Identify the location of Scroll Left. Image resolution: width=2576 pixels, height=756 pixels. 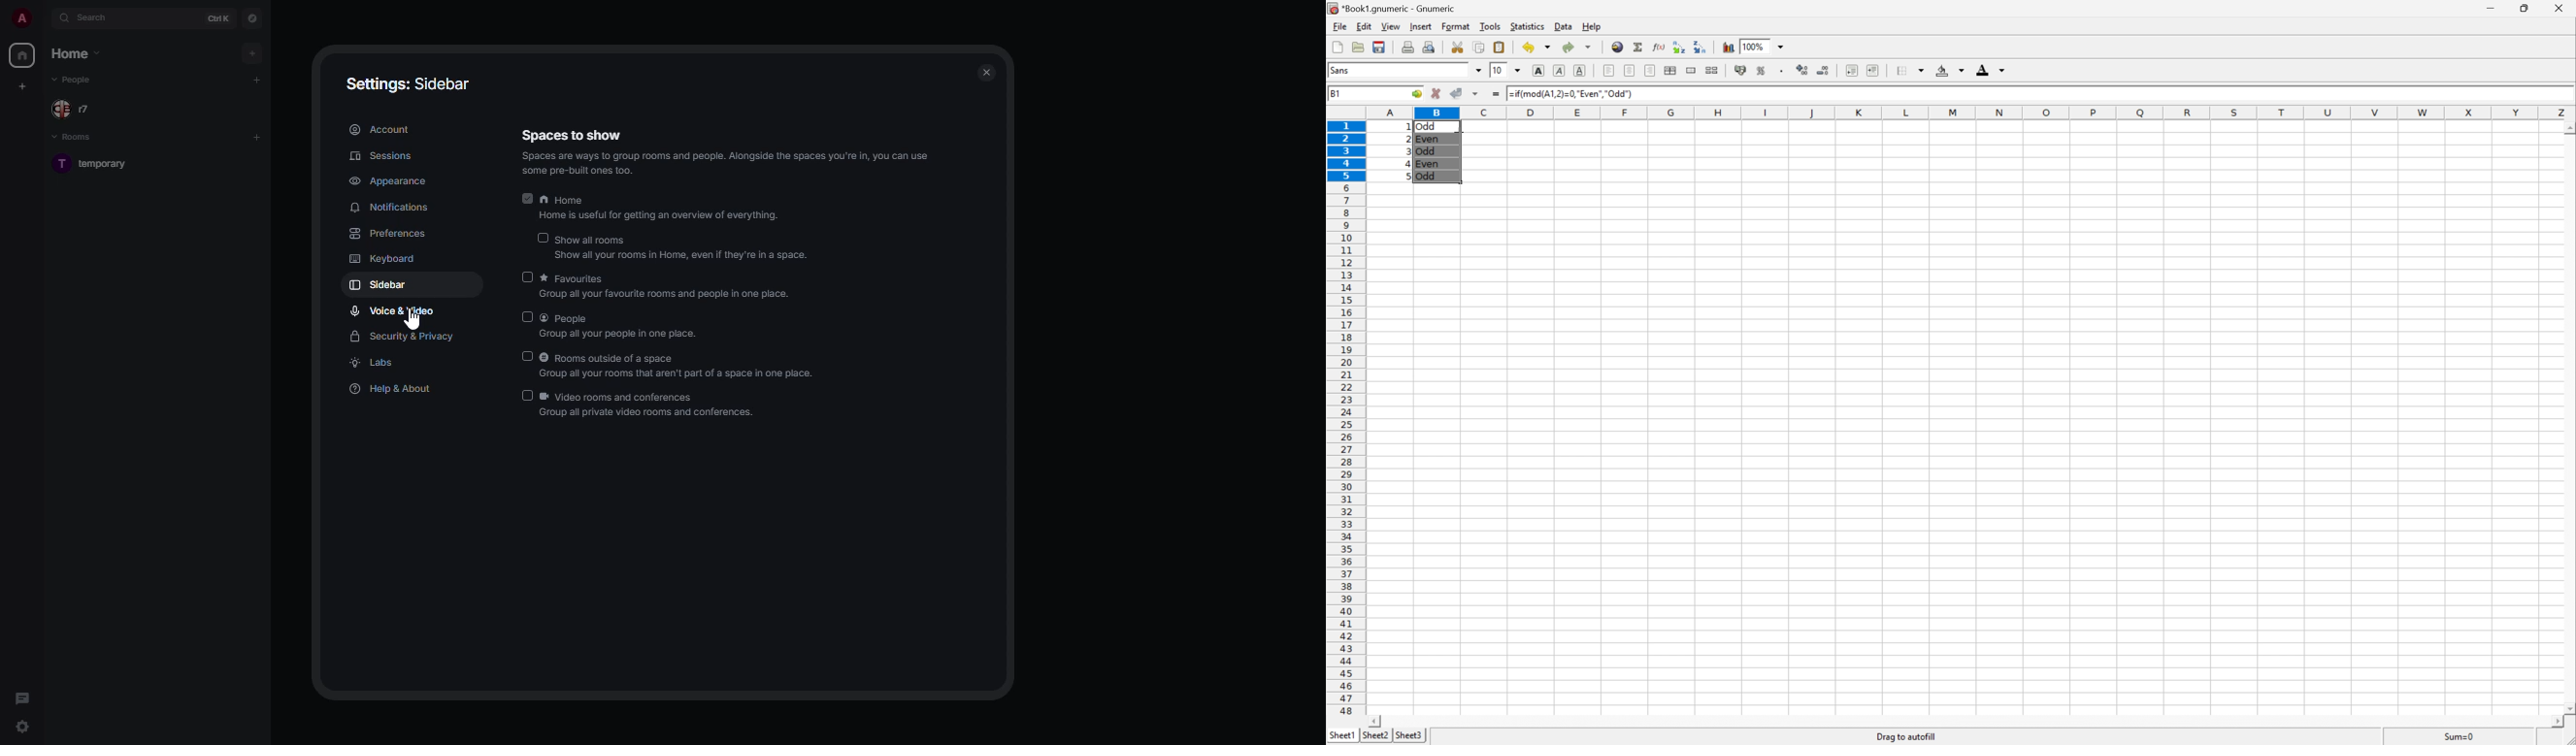
(1378, 720).